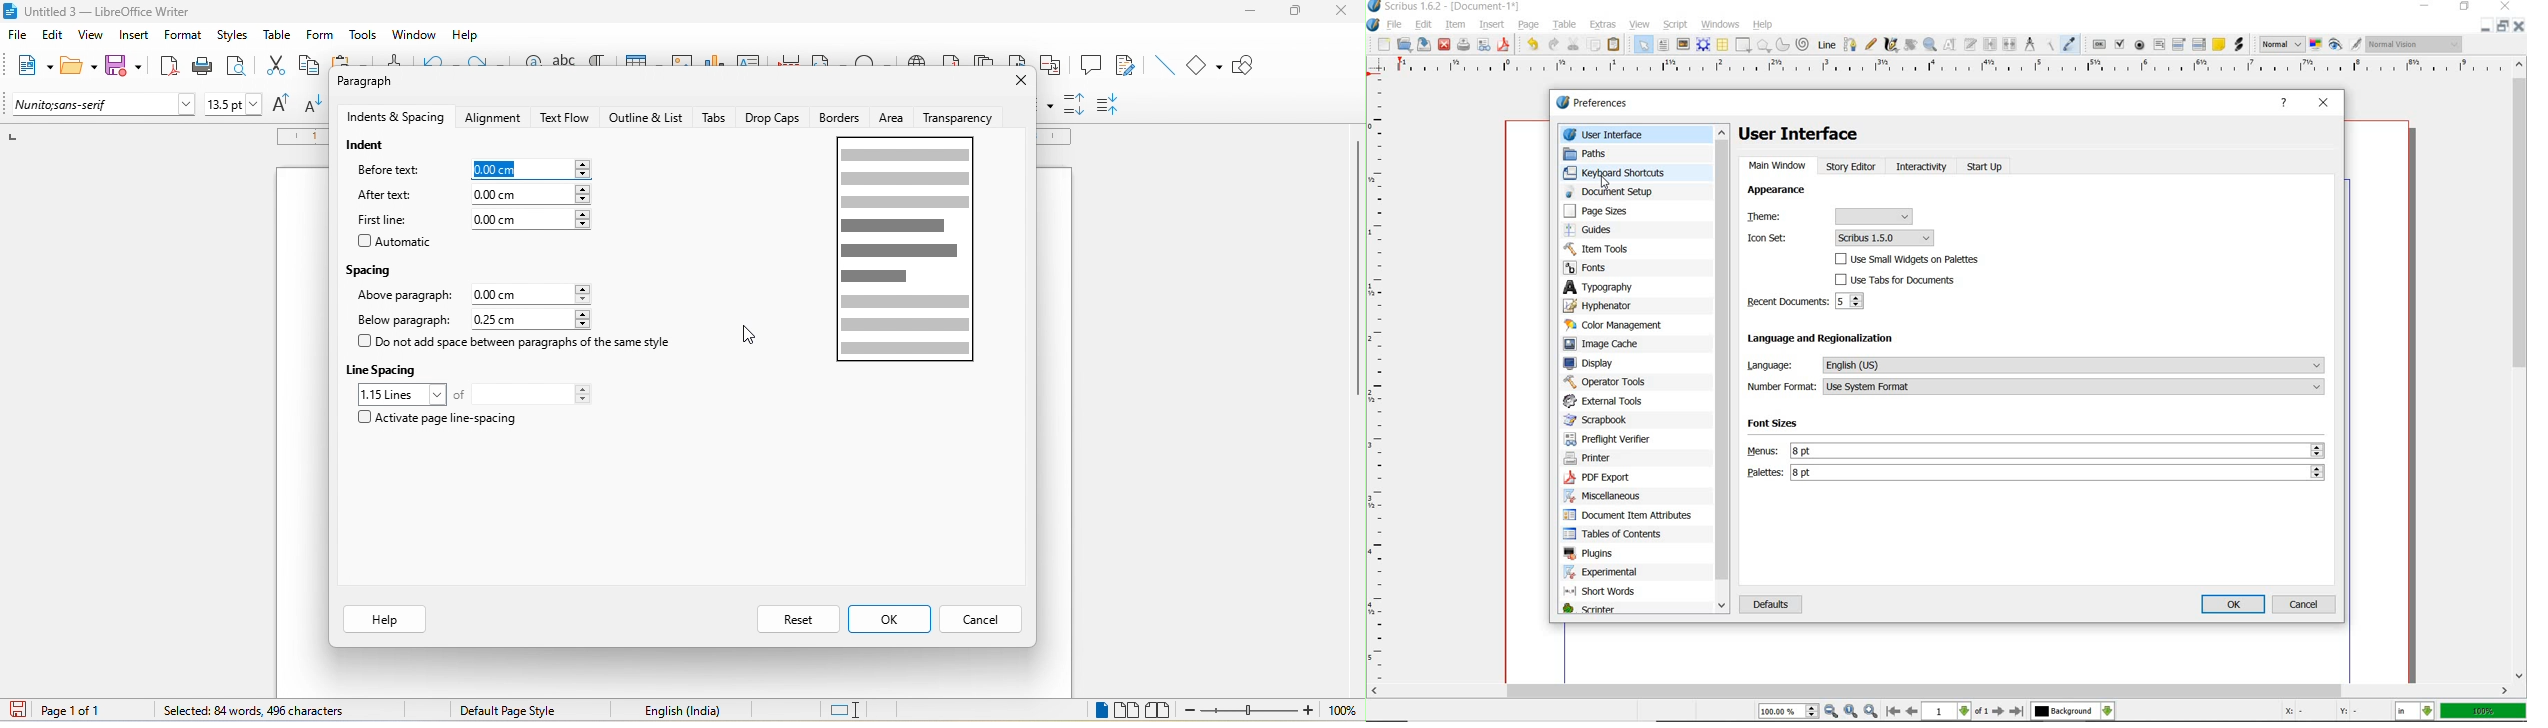  I want to click on cursor movement, so click(748, 335).